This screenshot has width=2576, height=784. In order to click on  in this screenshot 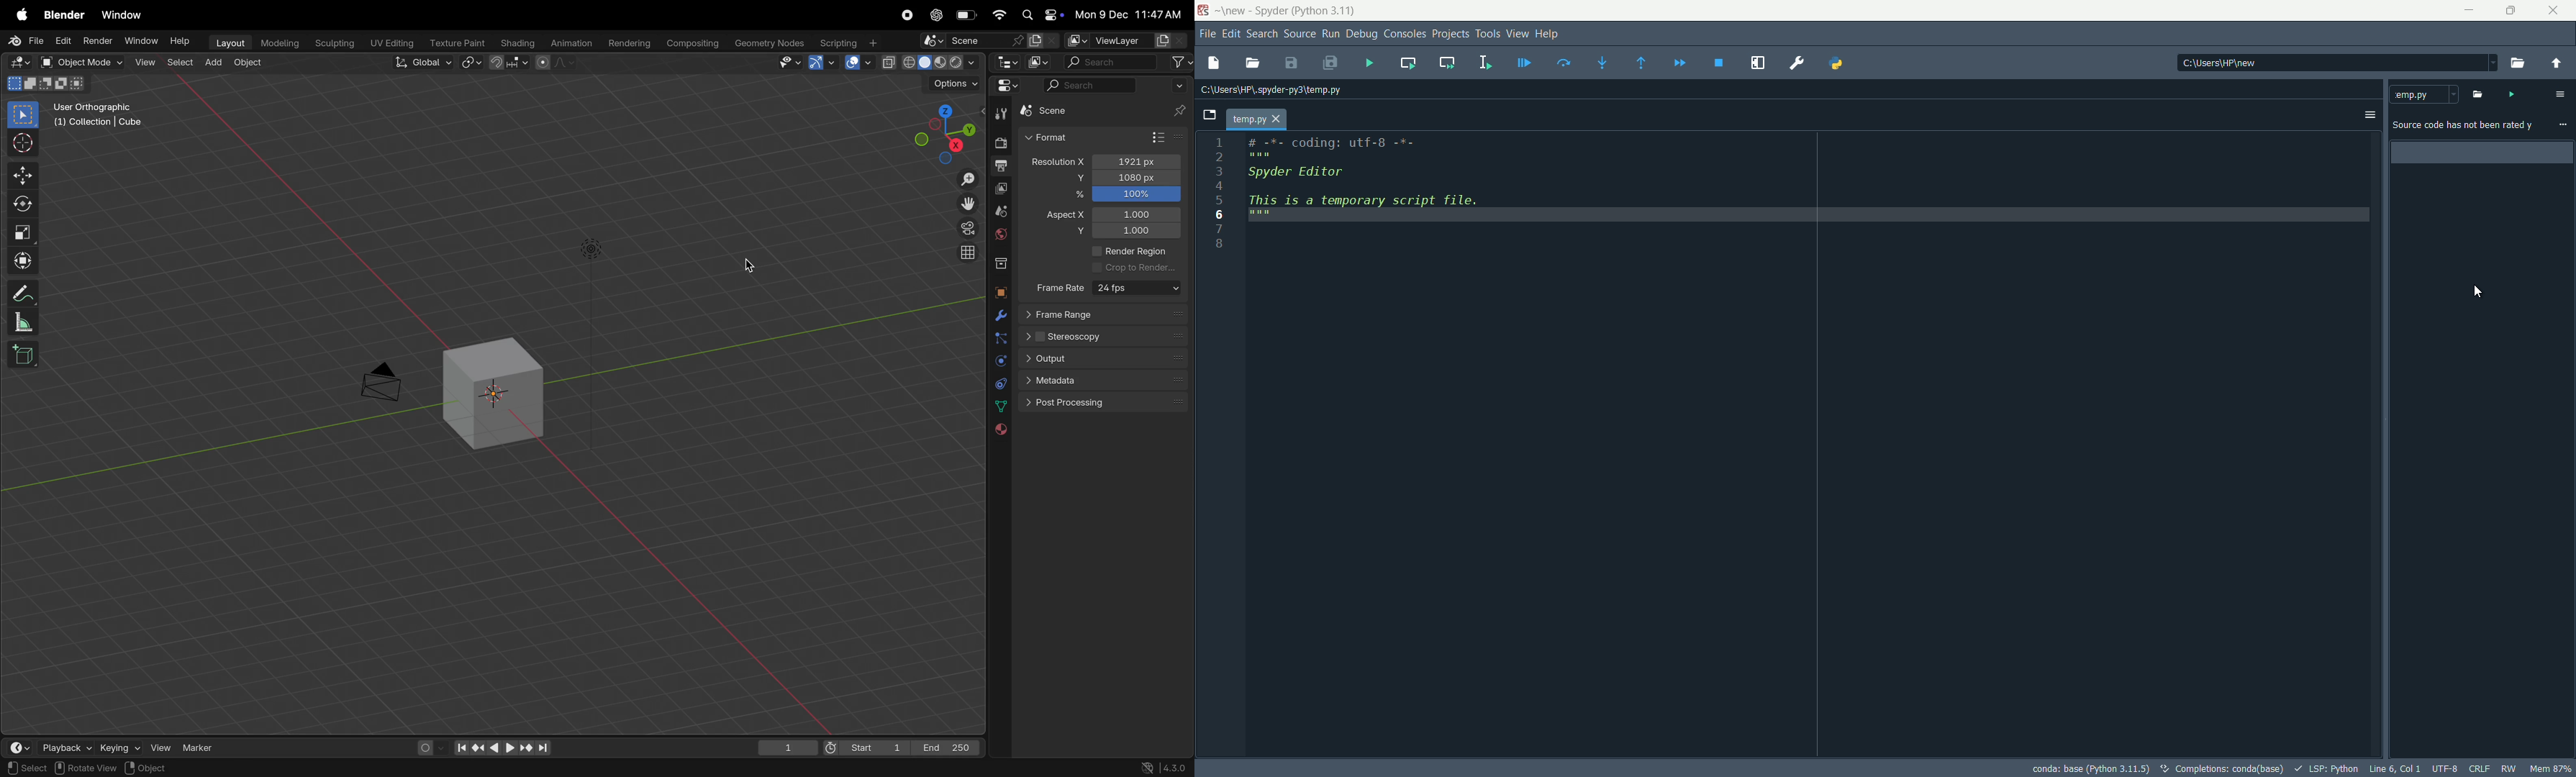, I will do `click(423, 64)`.